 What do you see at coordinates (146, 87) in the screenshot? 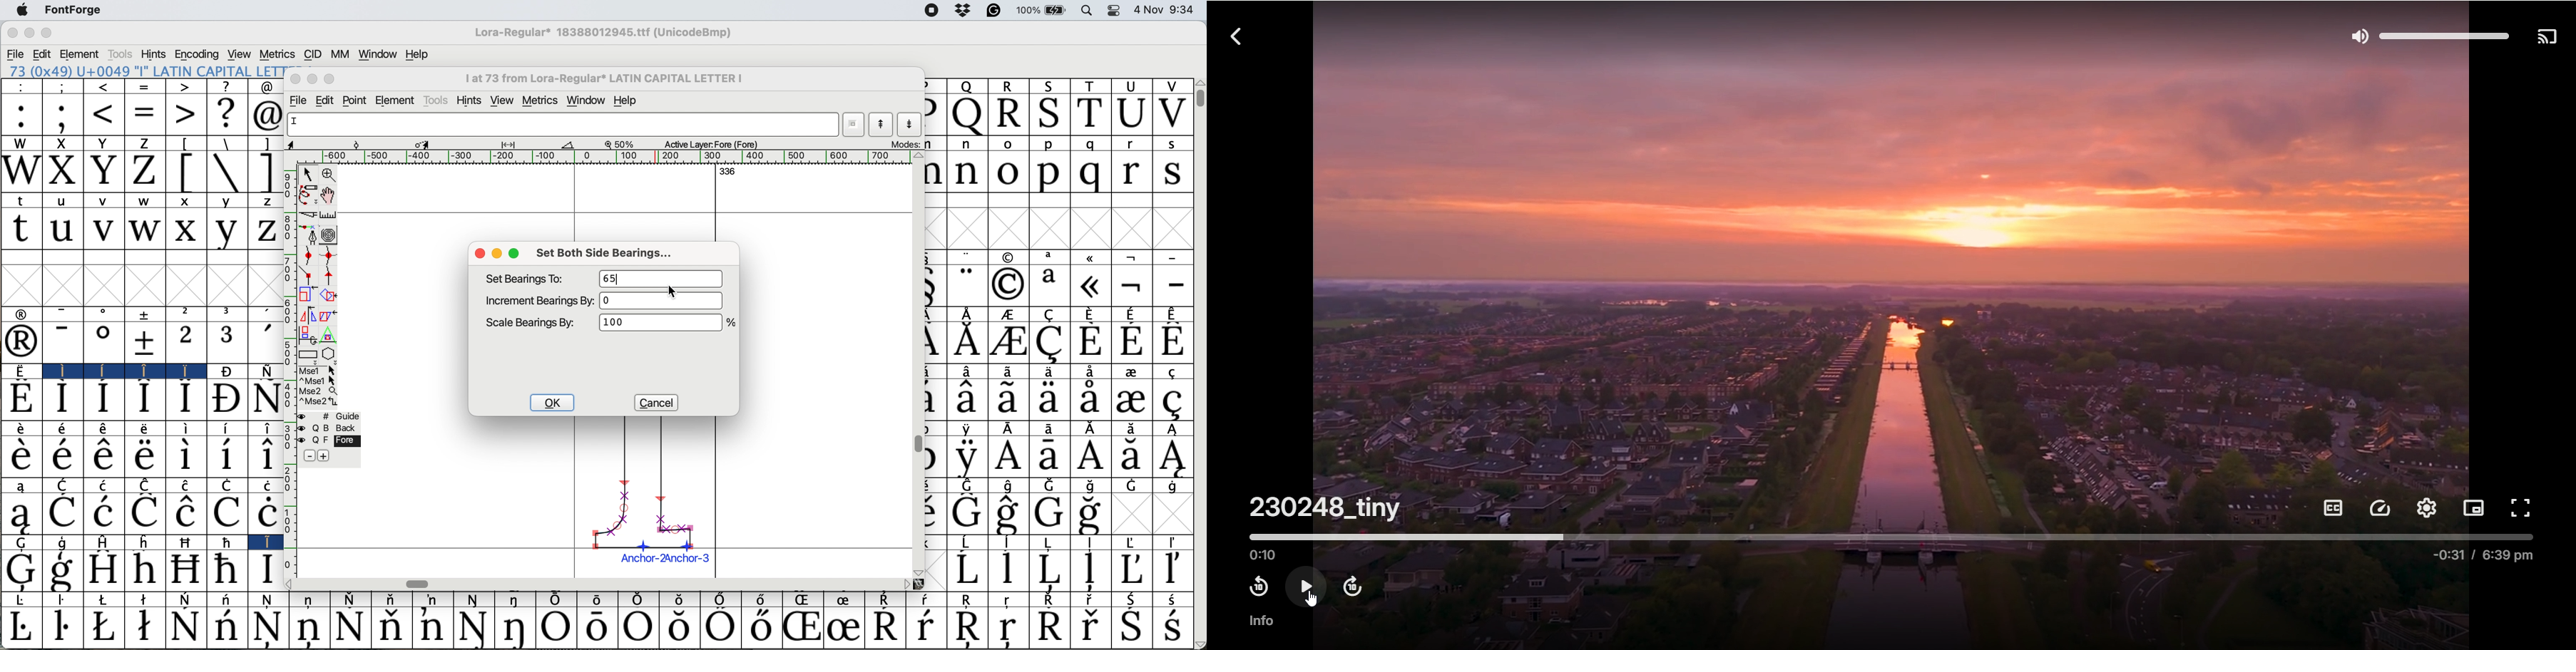
I see `=` at bounding box center [146, 87].